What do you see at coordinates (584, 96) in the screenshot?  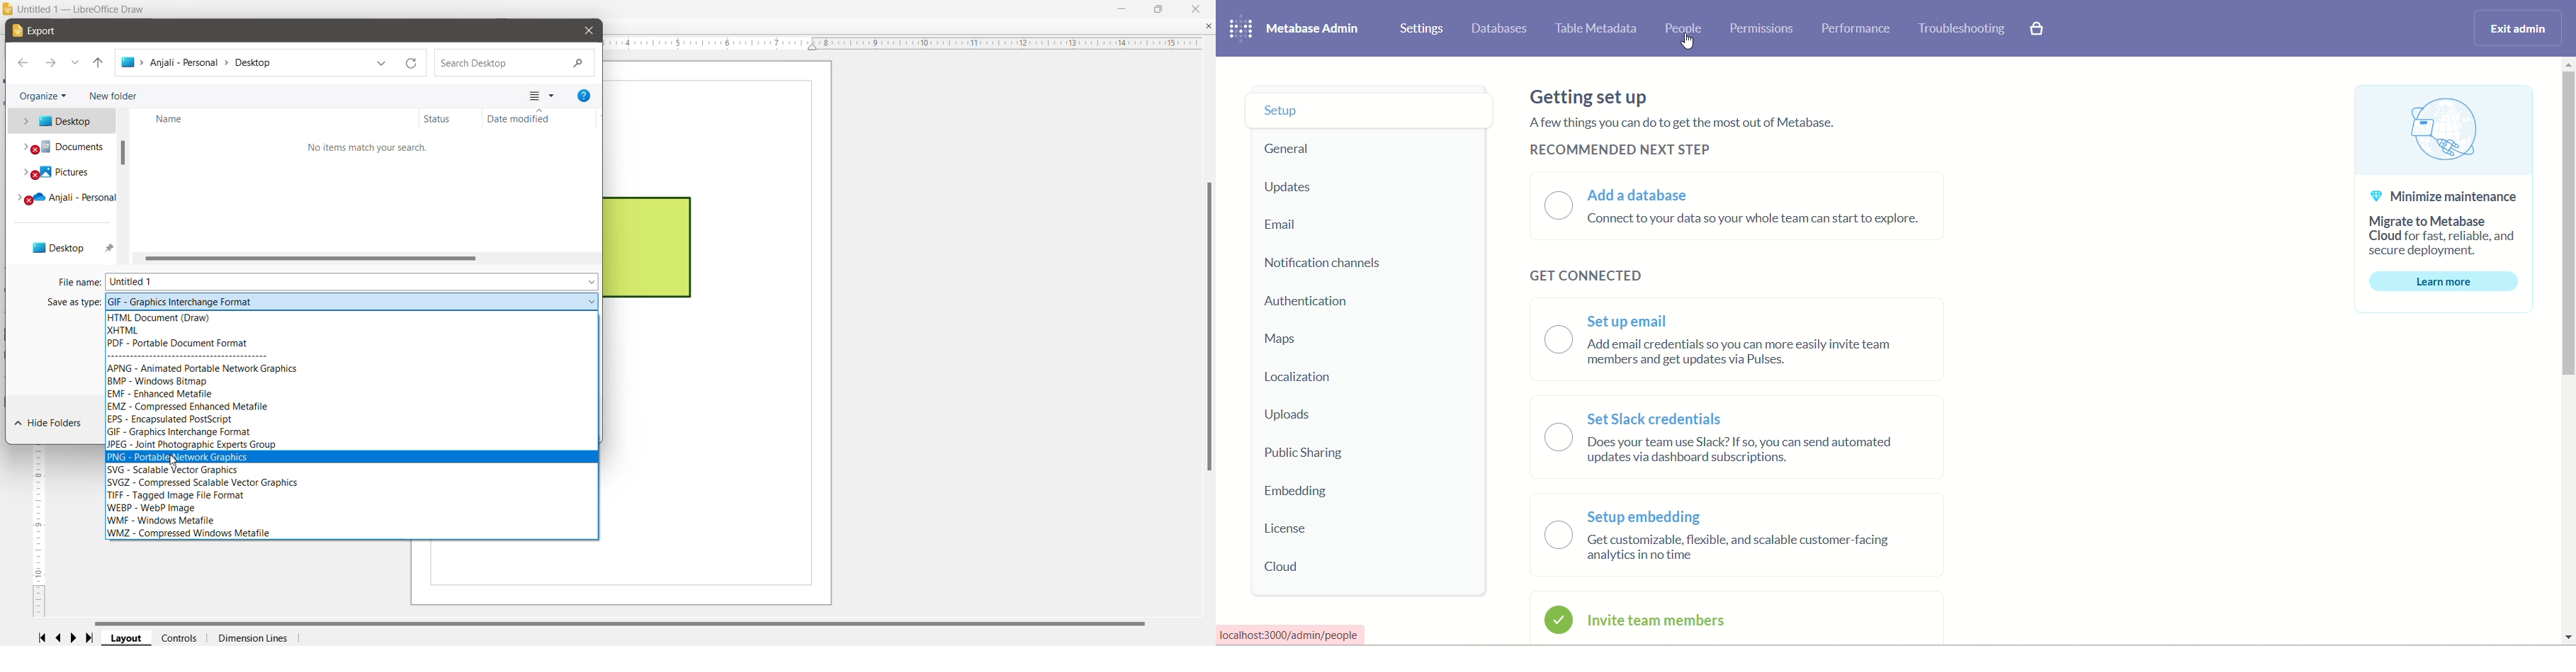 I see `Get help` at bounding box center [584, 96].